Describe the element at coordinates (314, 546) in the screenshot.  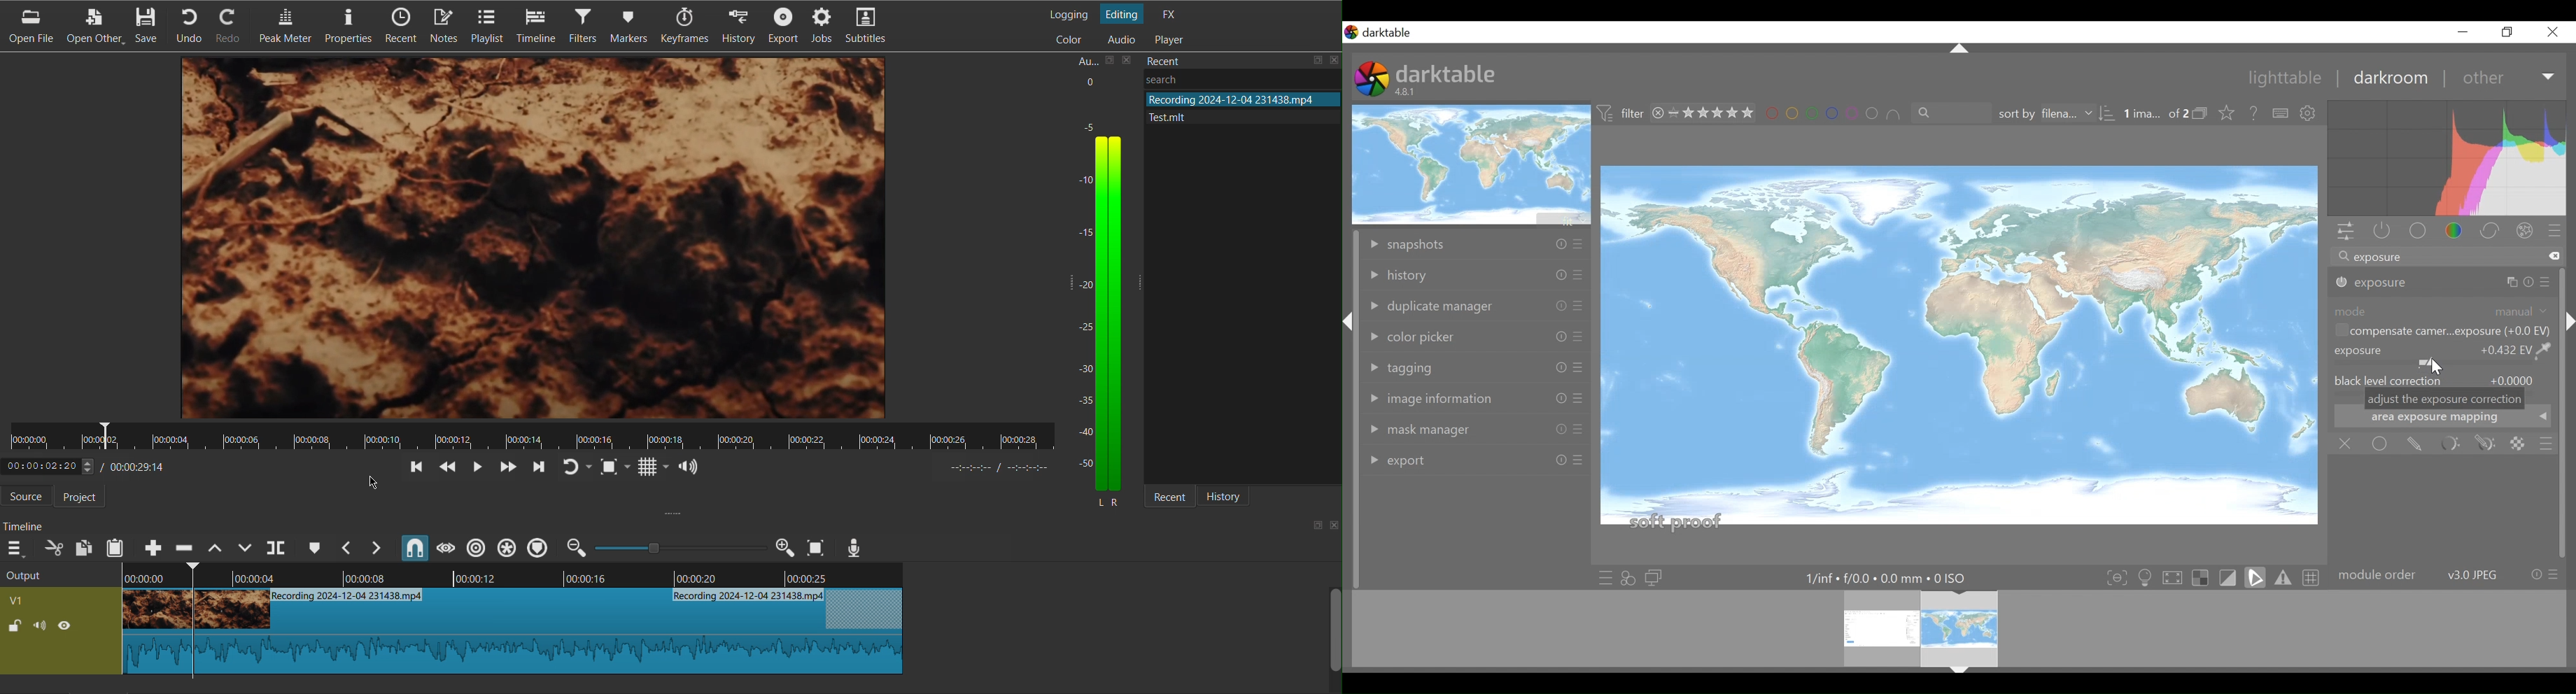
I see `Cue` at that location.